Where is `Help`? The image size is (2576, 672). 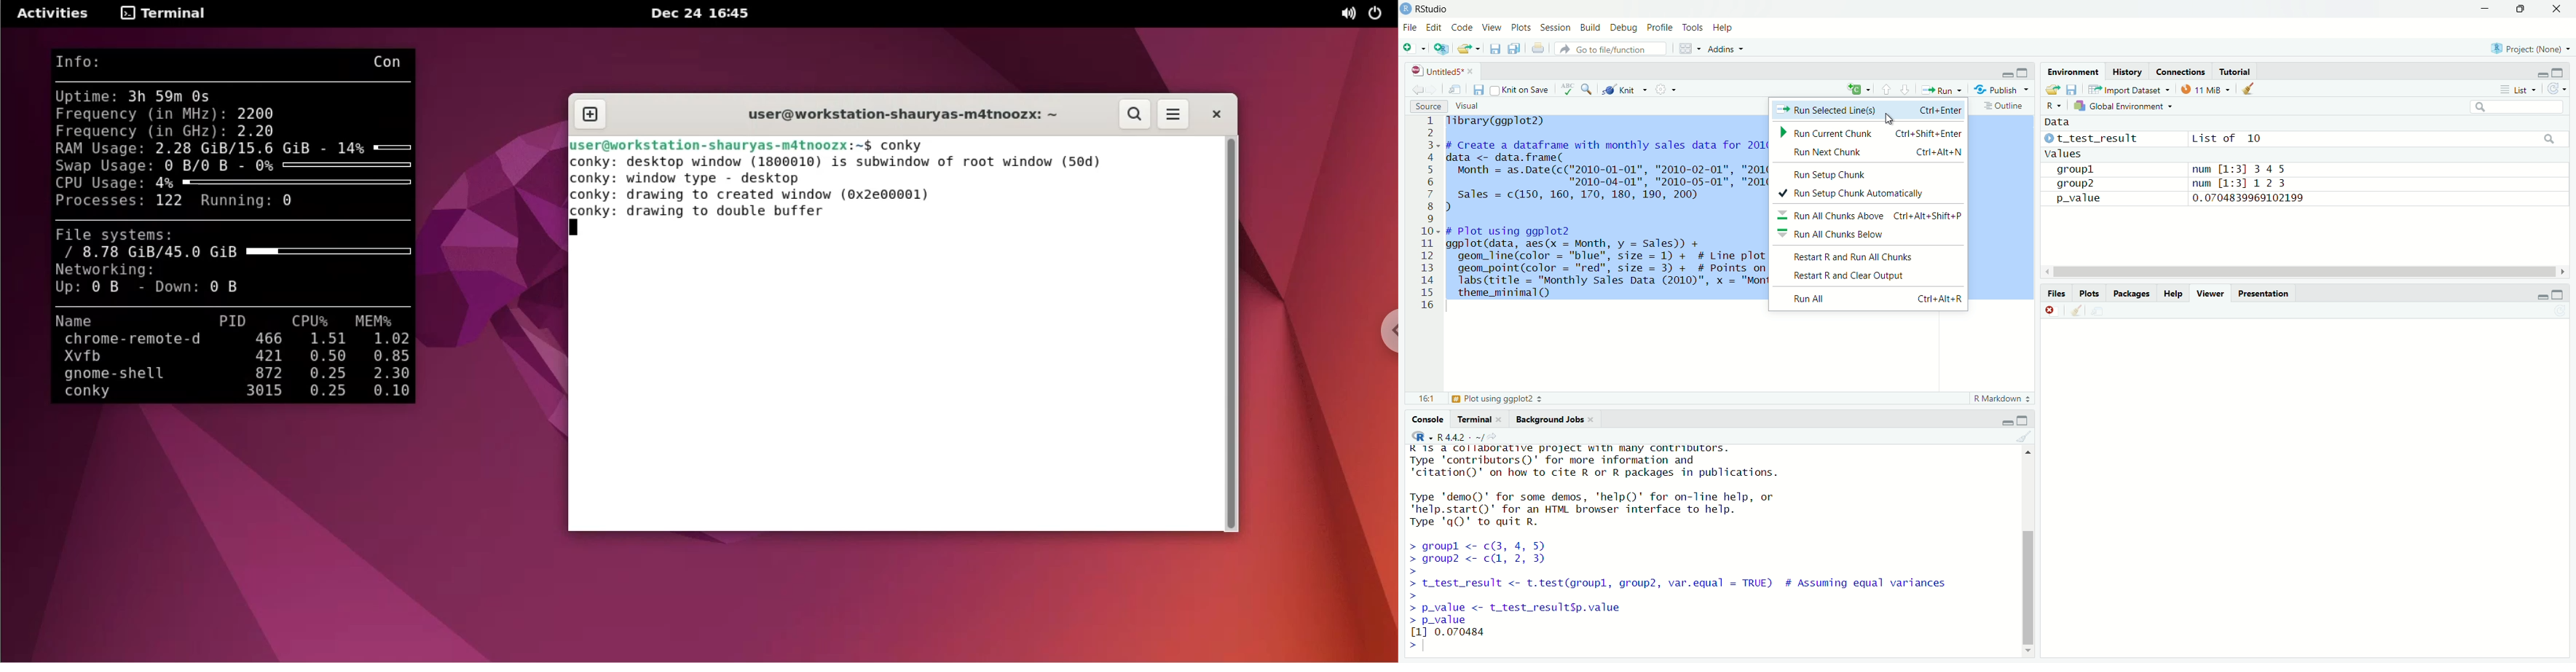
Help is located at coordinates (1727, 28).